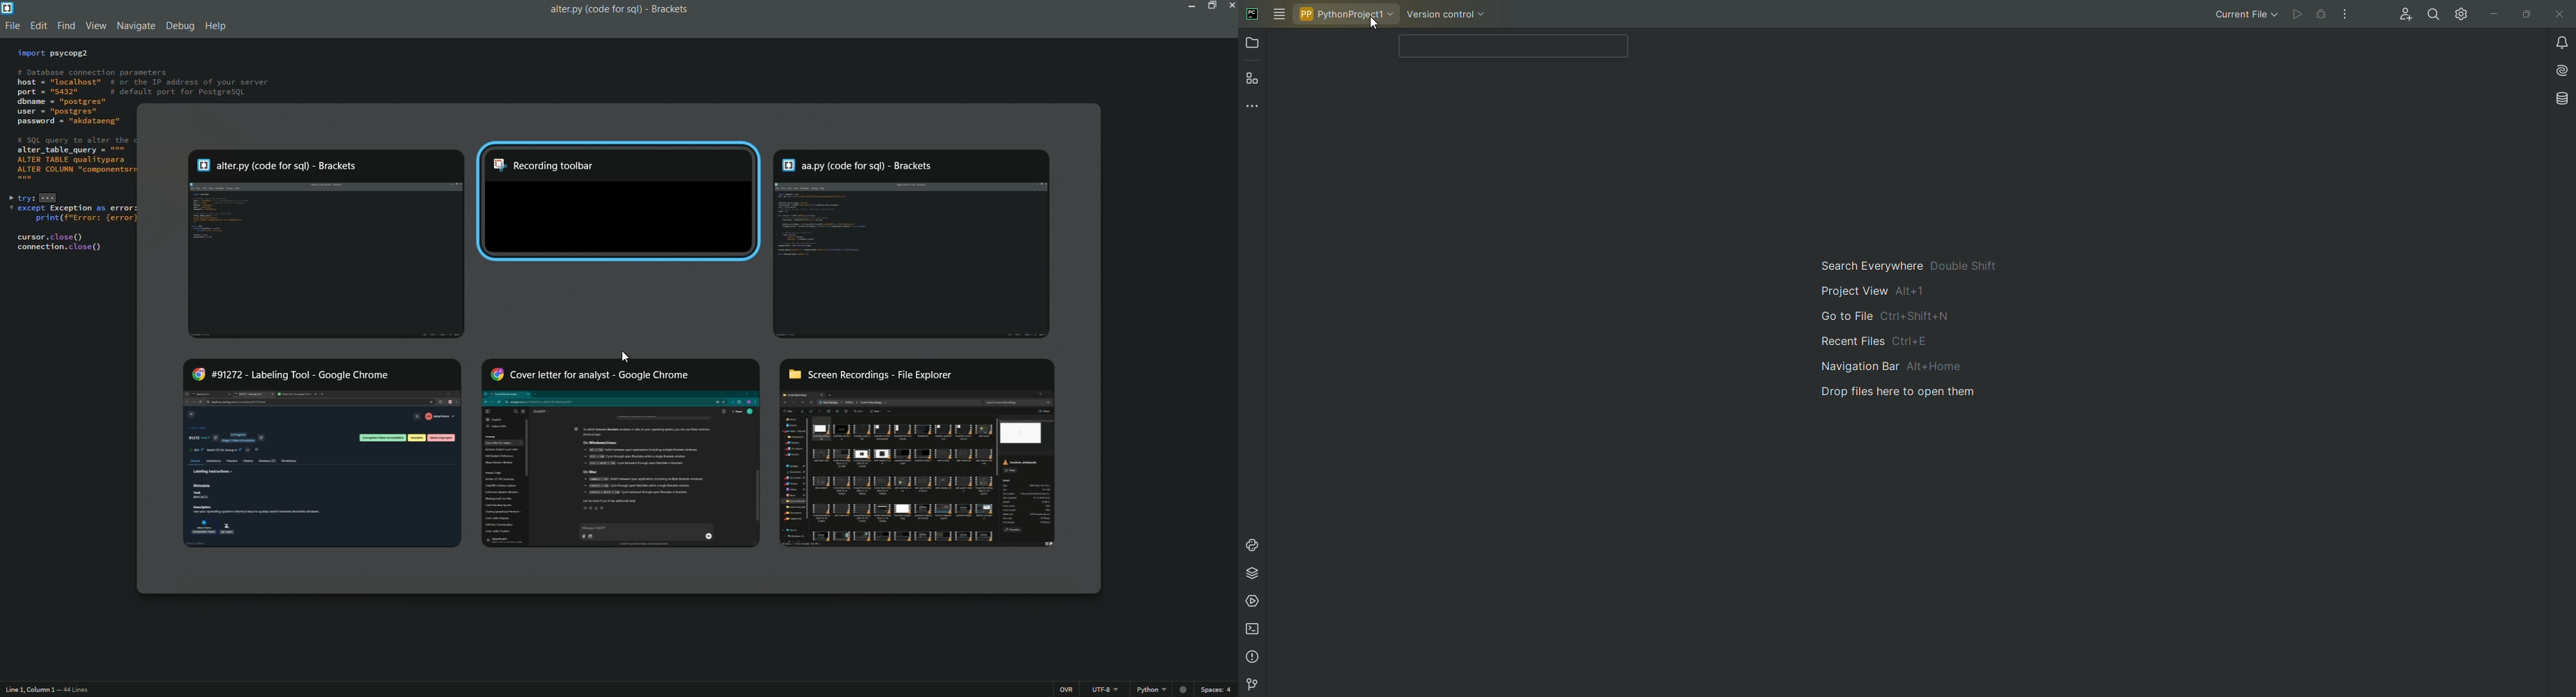 This screenshot has height=700, width=2576. What do you see at coordinates (1219, 689) in the screenshot?
I see `space 4` at bounding box center [1219, 689].